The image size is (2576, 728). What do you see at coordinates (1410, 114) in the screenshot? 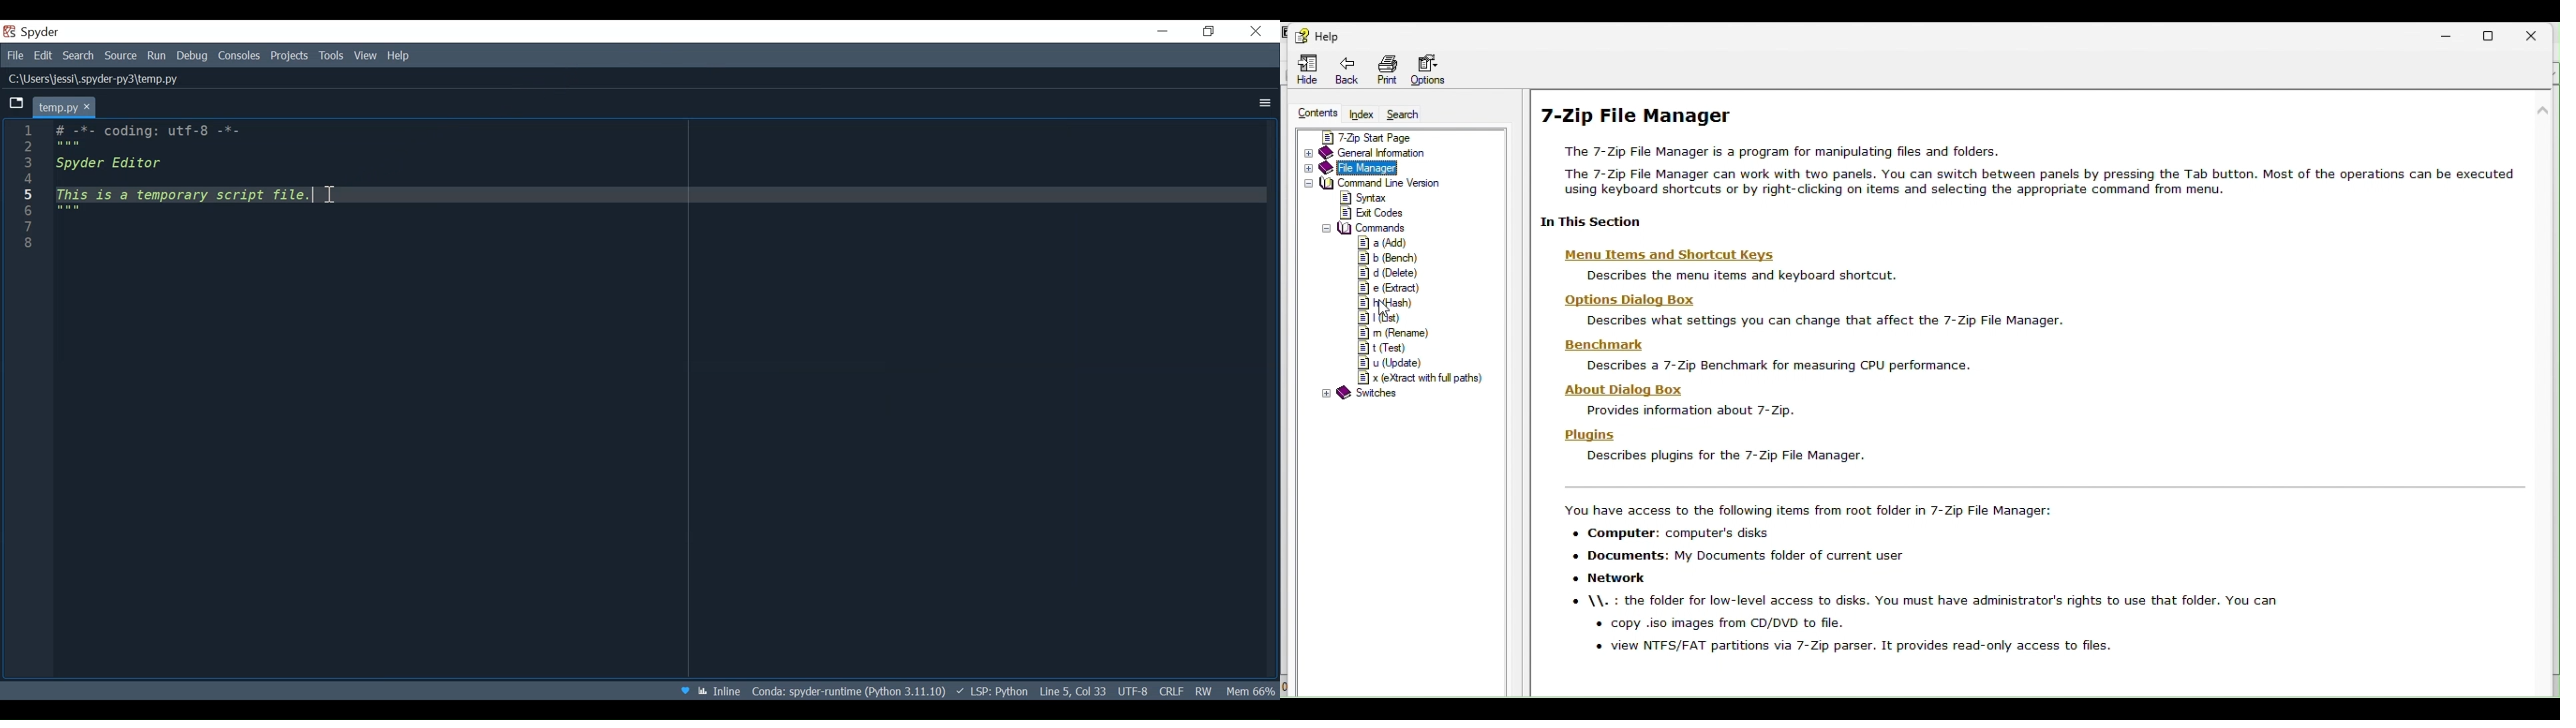
I see `search` at bounding box center [1410, 114].